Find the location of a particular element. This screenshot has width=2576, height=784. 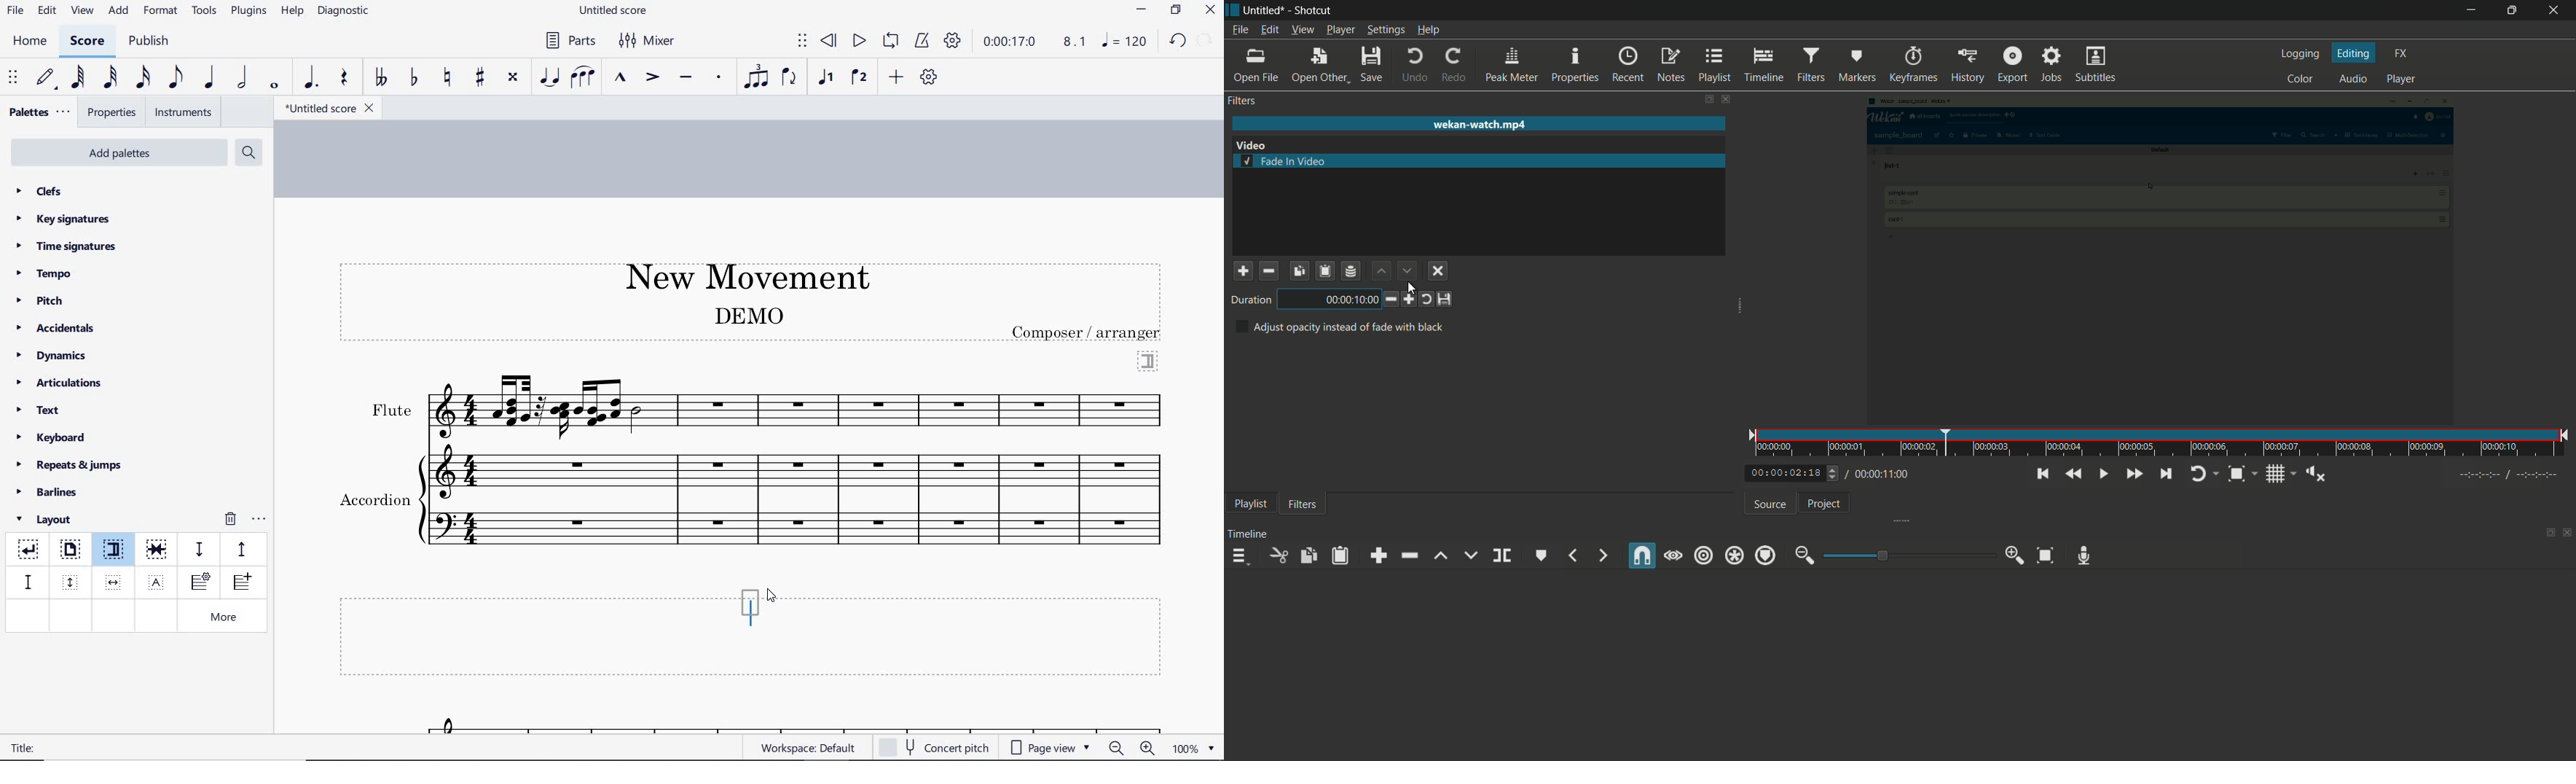

staccato is located at coordinates (719, 77).